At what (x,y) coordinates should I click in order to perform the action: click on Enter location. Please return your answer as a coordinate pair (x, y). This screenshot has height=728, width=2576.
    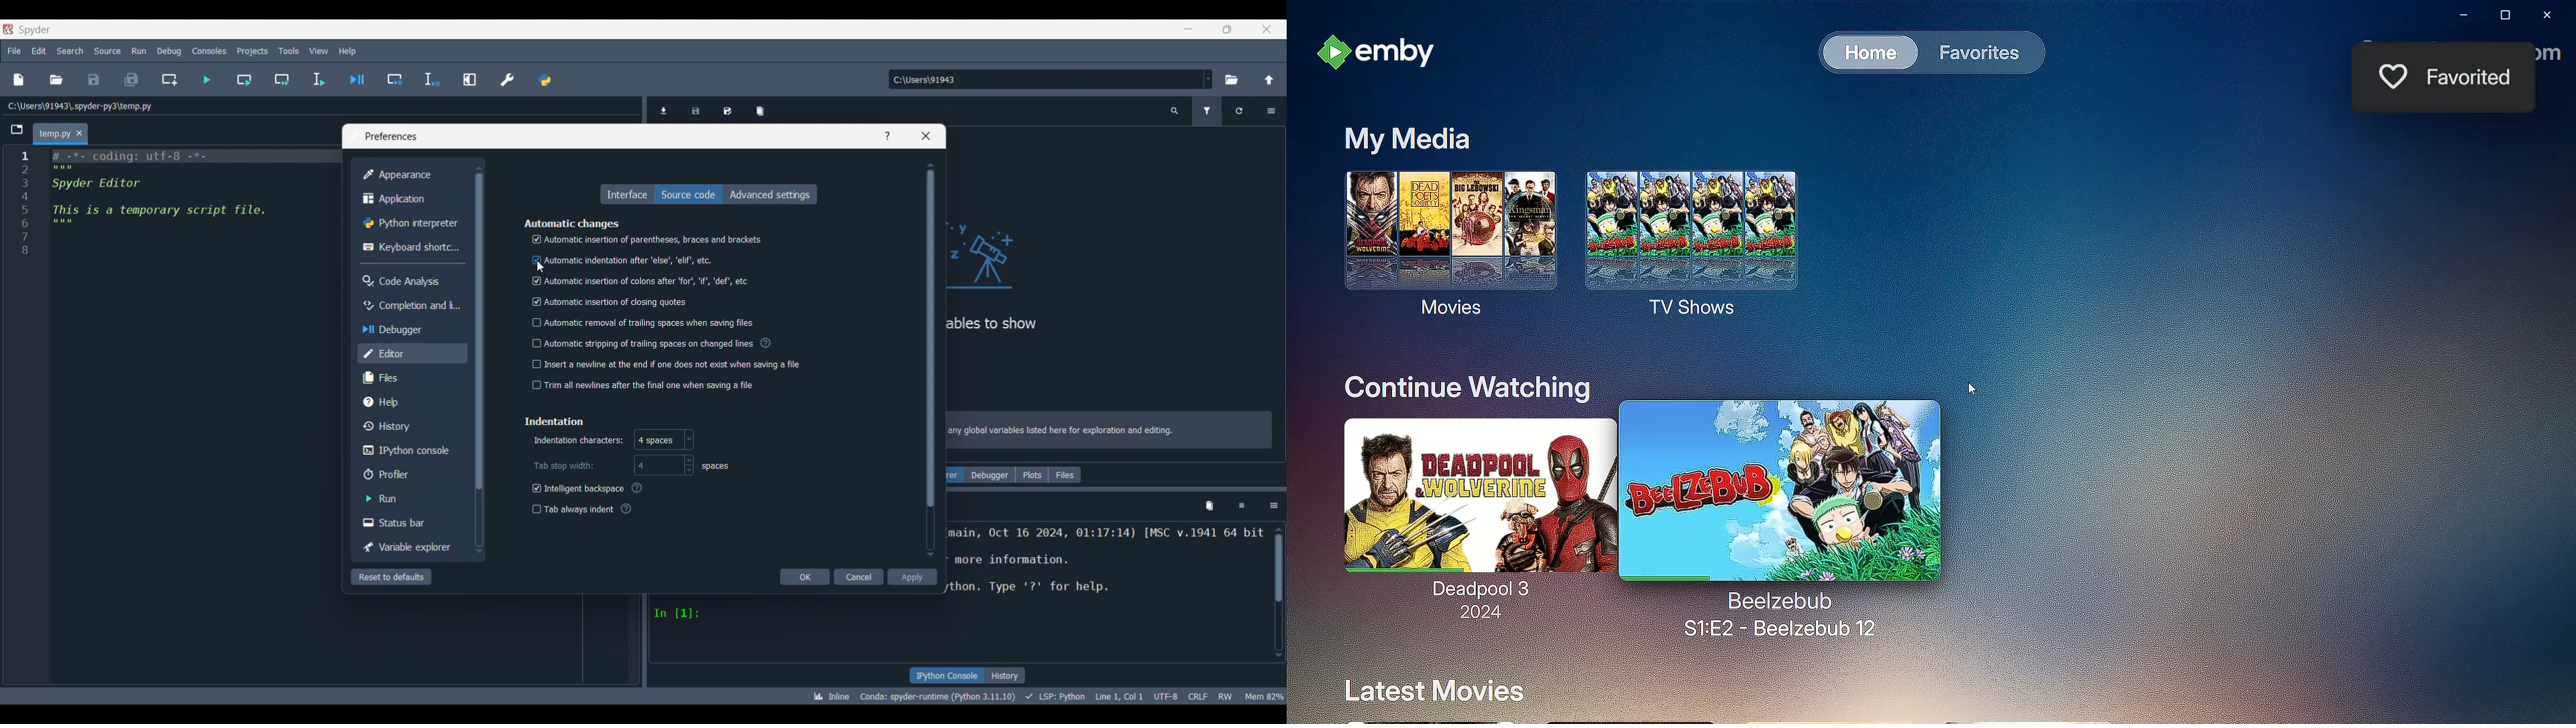
    Looking at the image, I should click on (1045, 79).